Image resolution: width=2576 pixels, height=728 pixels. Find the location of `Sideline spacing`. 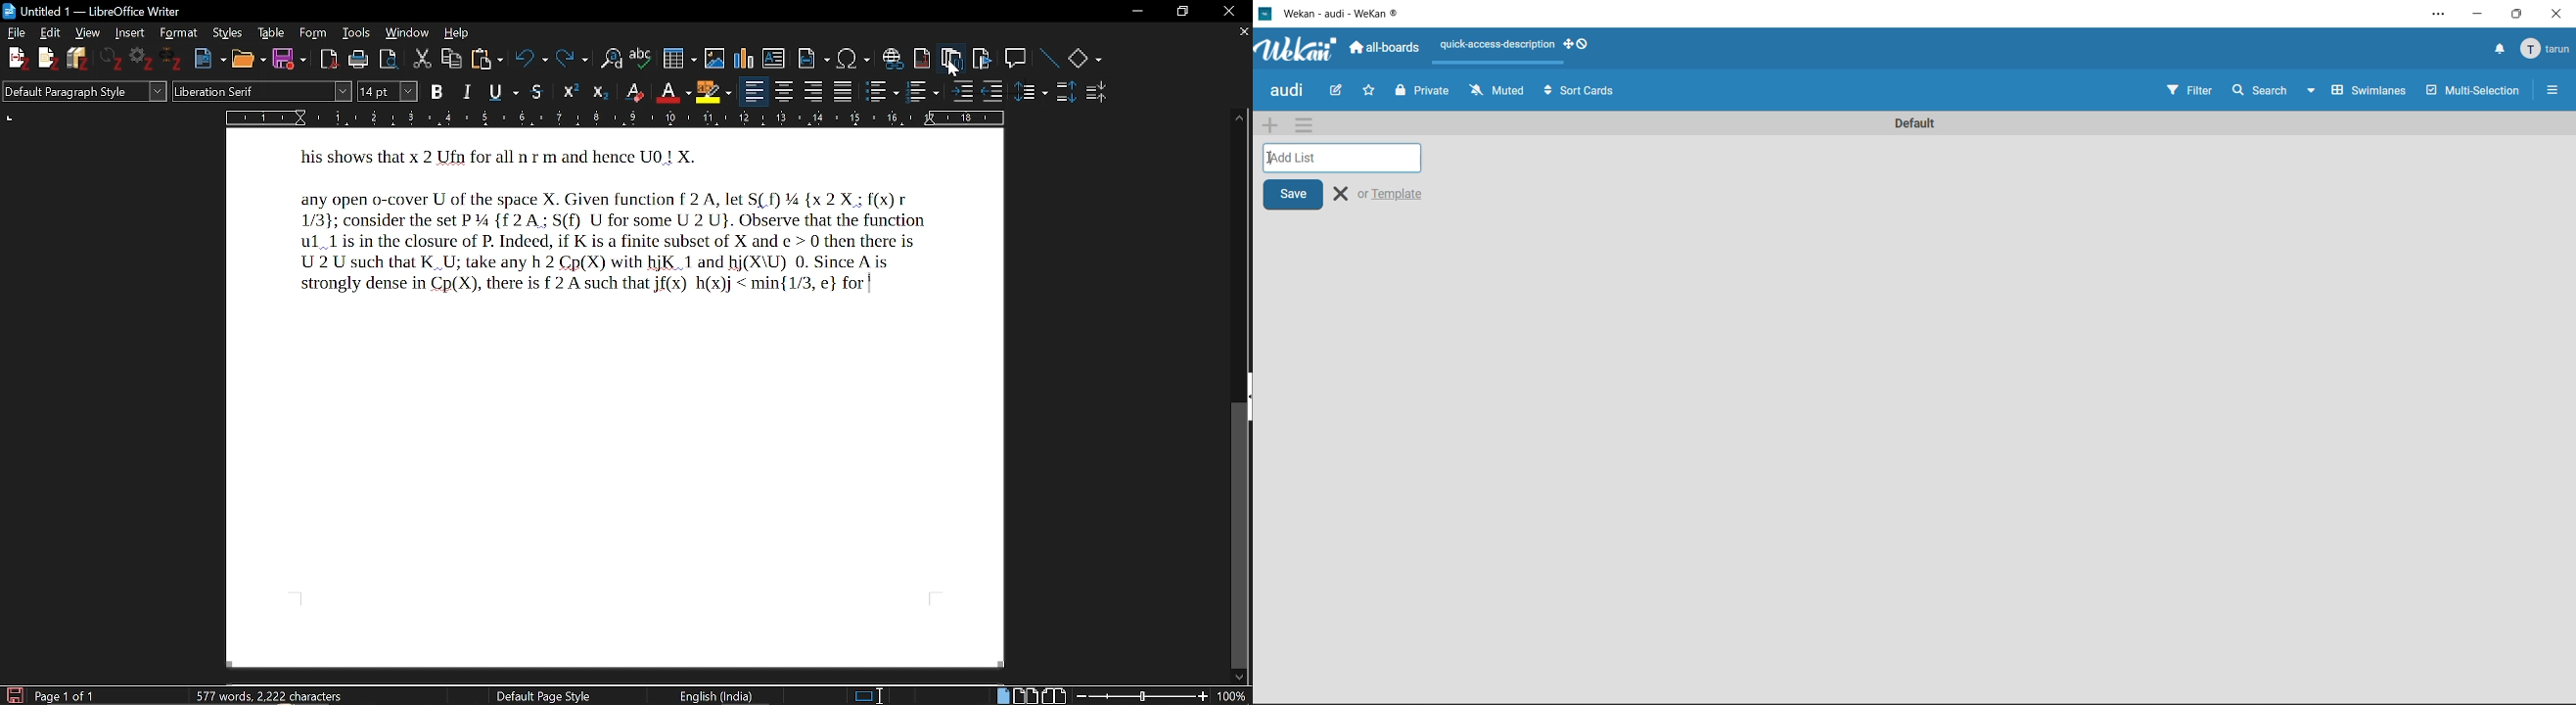

Sideline spacing is located at coordinates (1032, 93).